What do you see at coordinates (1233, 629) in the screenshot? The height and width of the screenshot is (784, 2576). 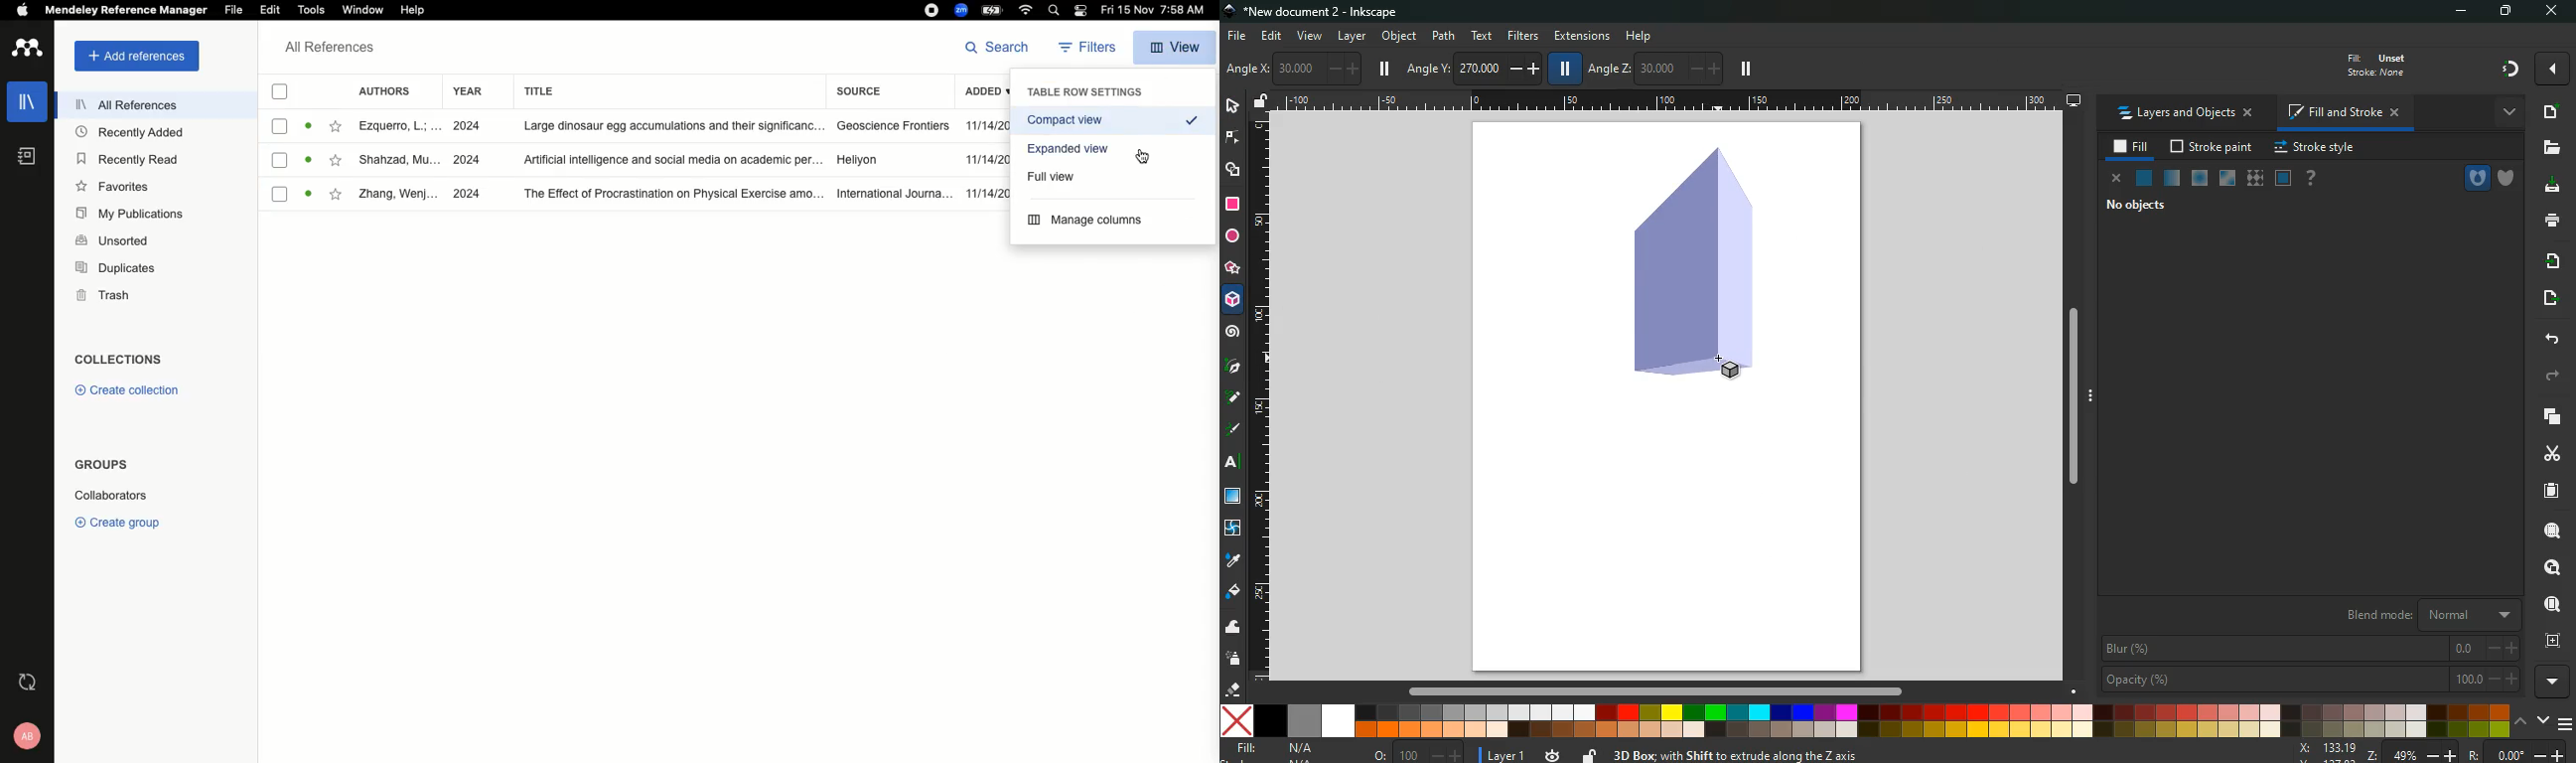 I see `wave` at bounding box center [1233, 629].